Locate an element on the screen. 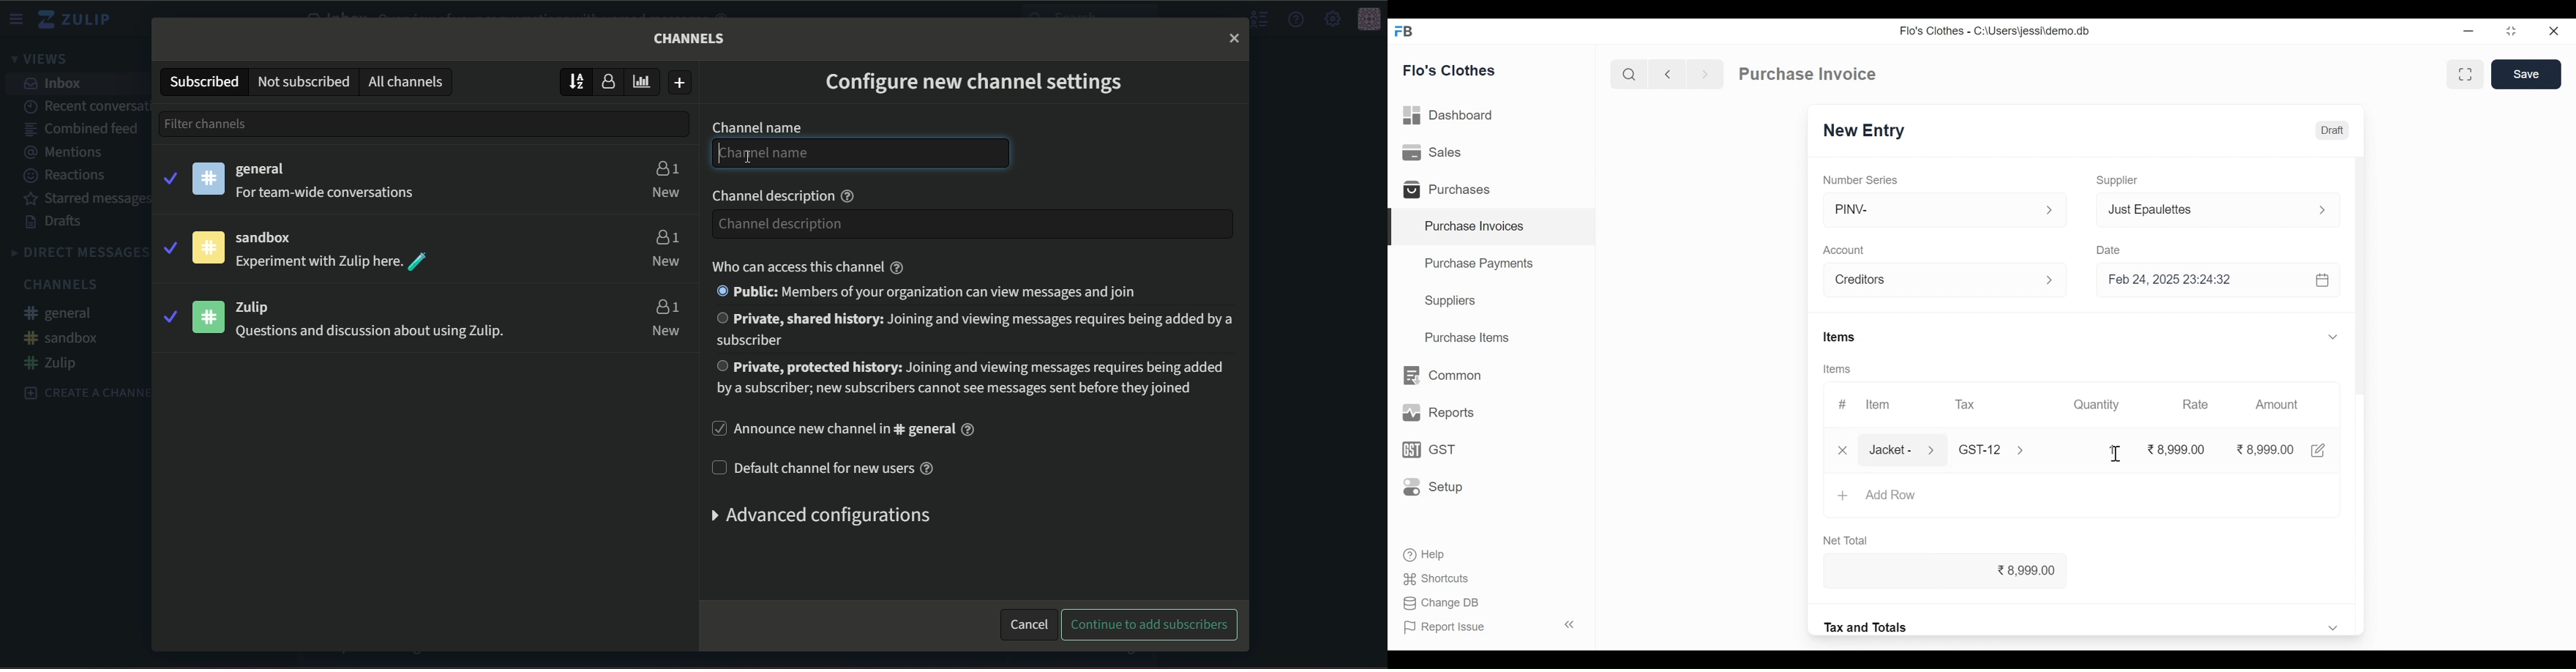 This screenshot has height=672, width=2576. Channel name is located at coordinates (858, 153).